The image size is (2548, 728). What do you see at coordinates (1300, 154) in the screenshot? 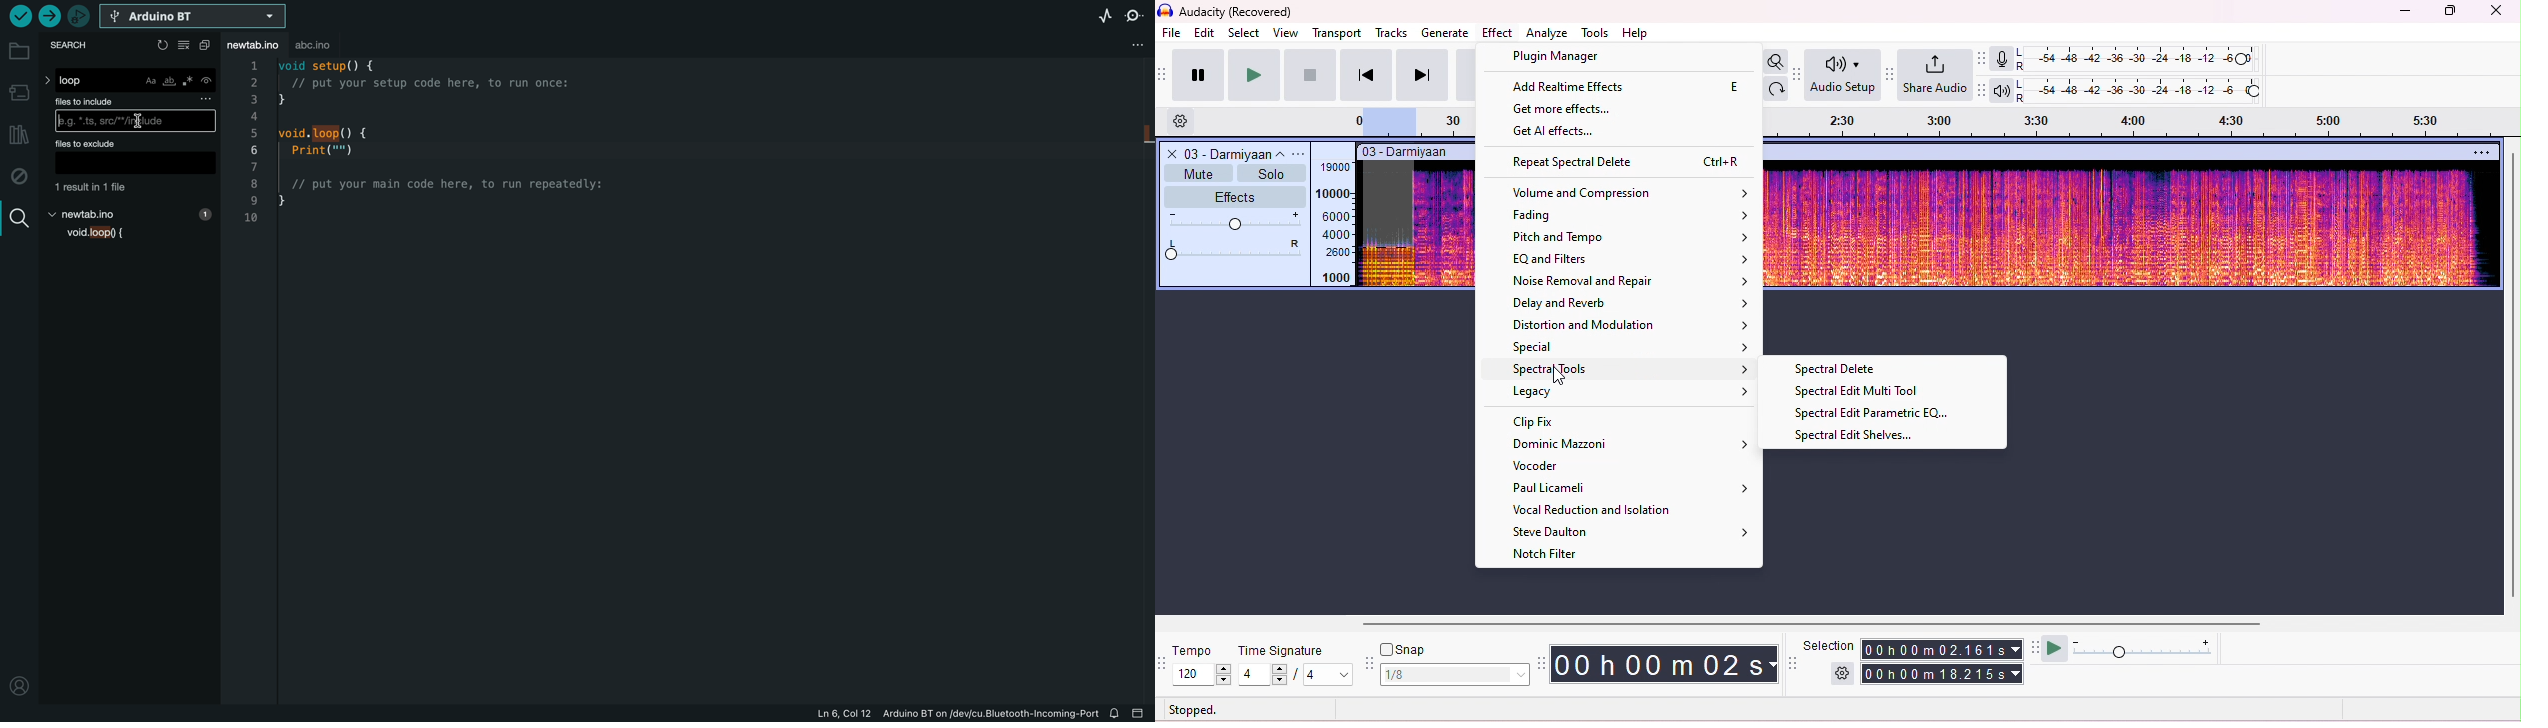
I see `options` at bounding box center [1300, 154].